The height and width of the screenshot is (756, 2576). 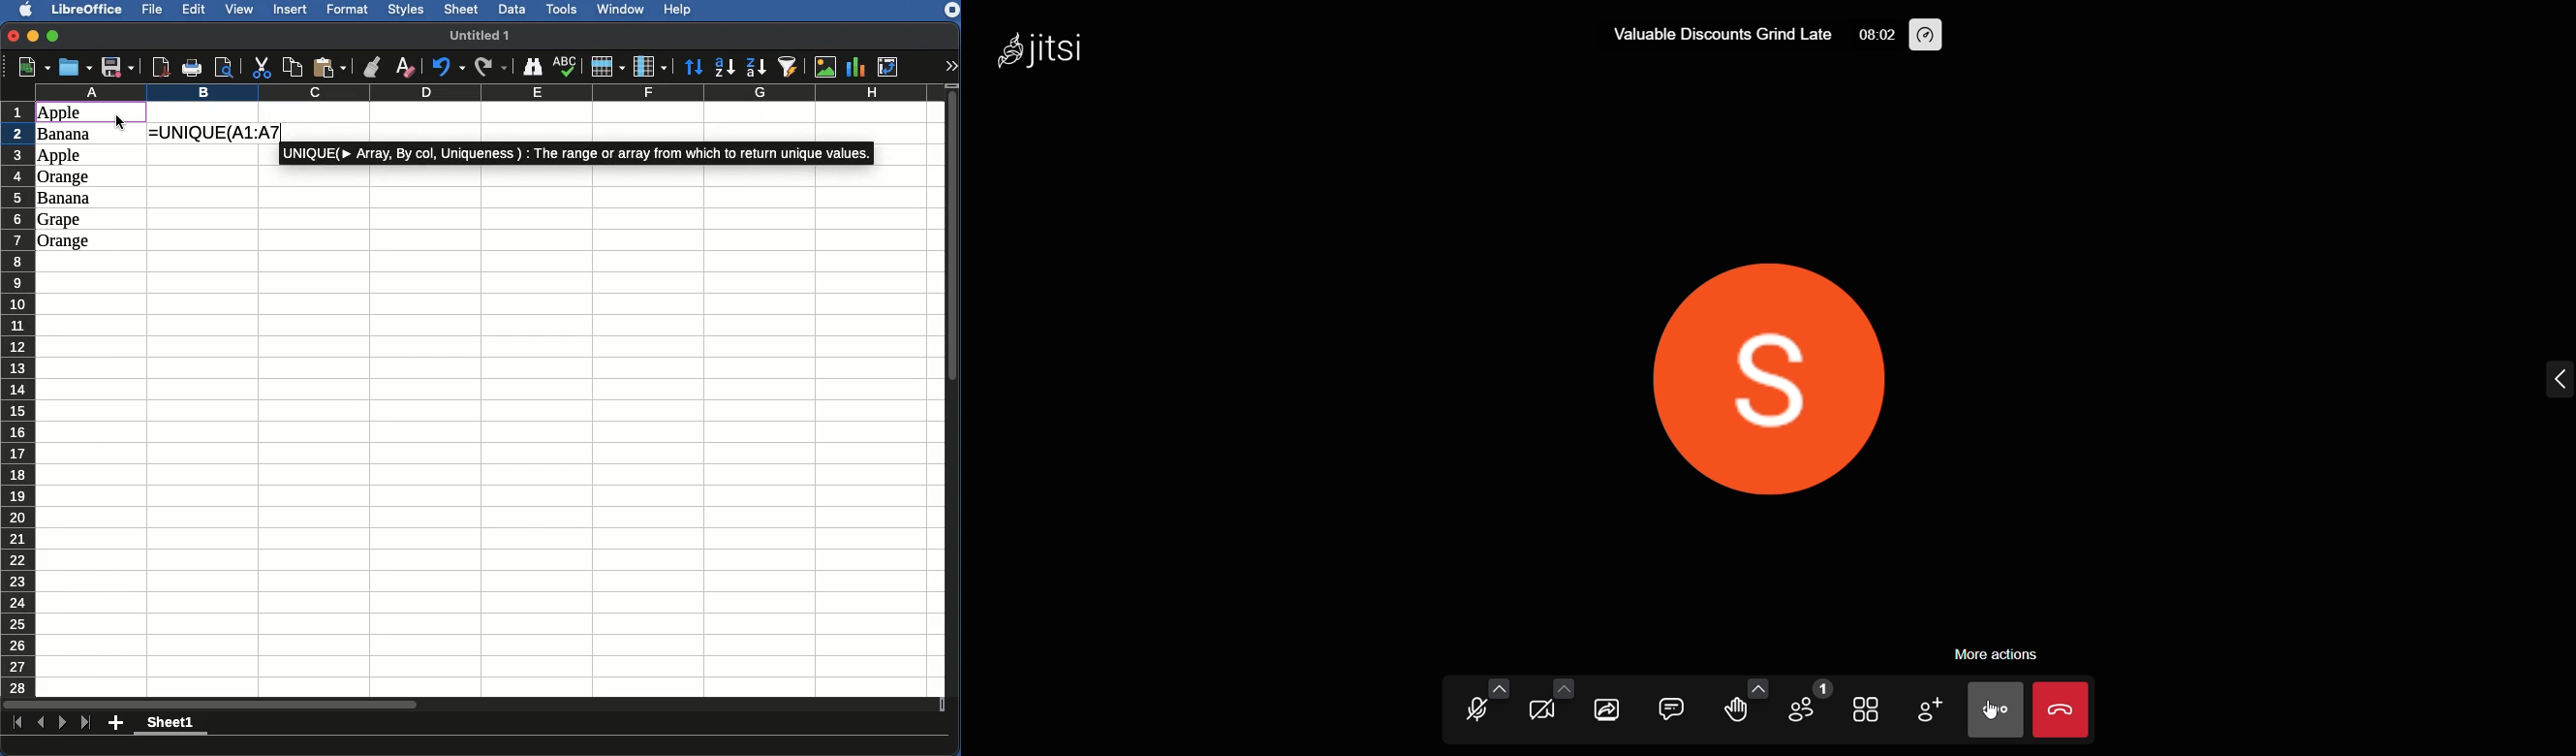 I want to click on Sort, so click(x=696, y=66).